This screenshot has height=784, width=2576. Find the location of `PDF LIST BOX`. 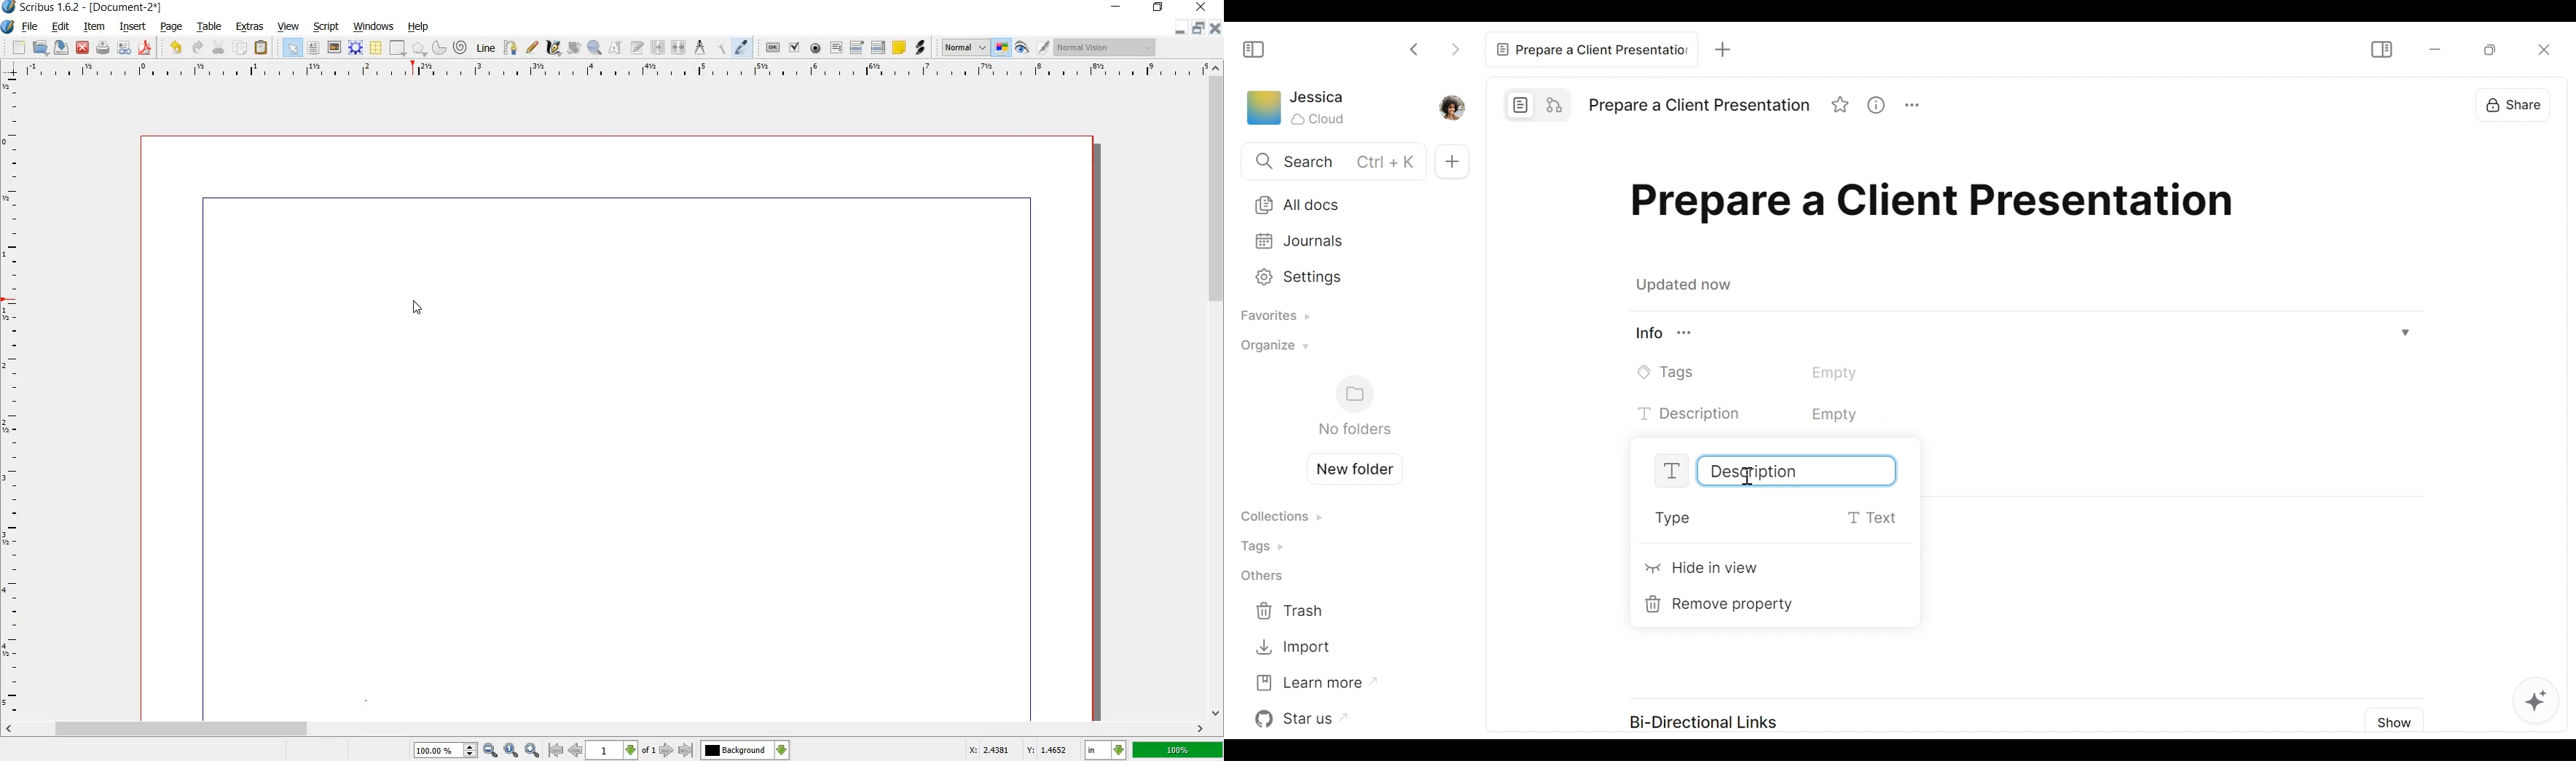

PDF LIST BOX is located at coordinates (877, 47).